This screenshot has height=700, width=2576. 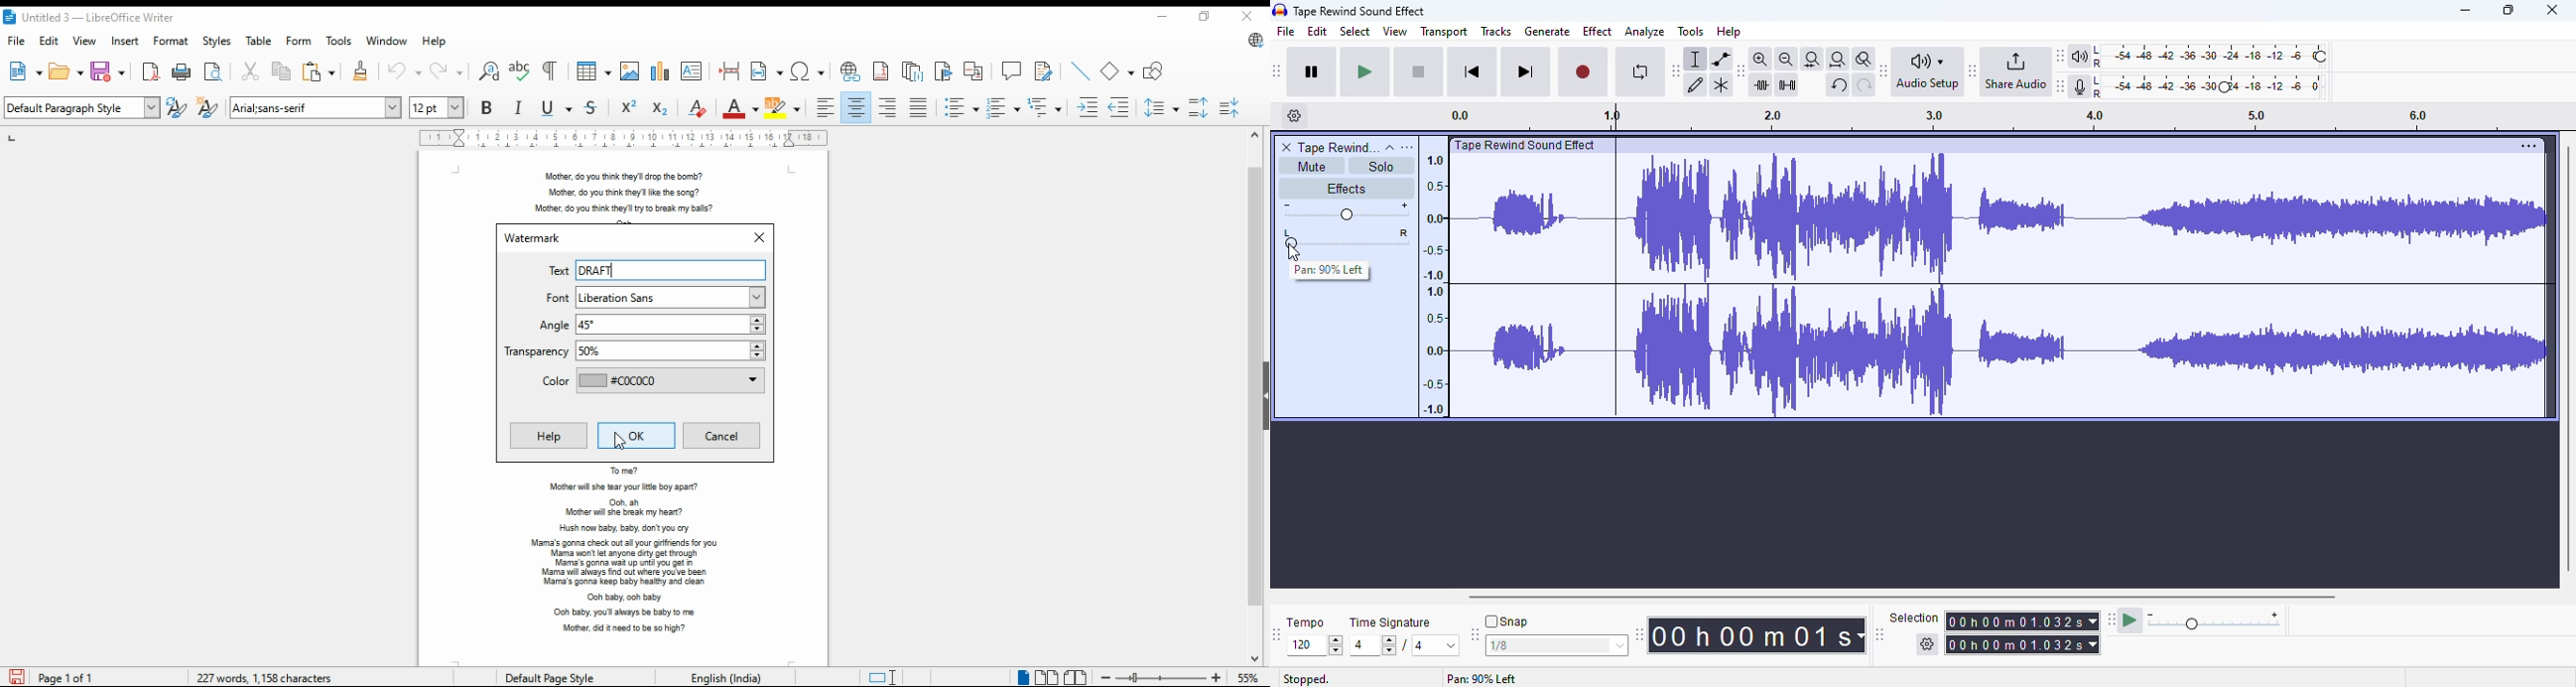 What do you see at coordinates (1201, 107) in the screenshot?
I see `increase paragraph spacing` at bounding box center [1201, 107].